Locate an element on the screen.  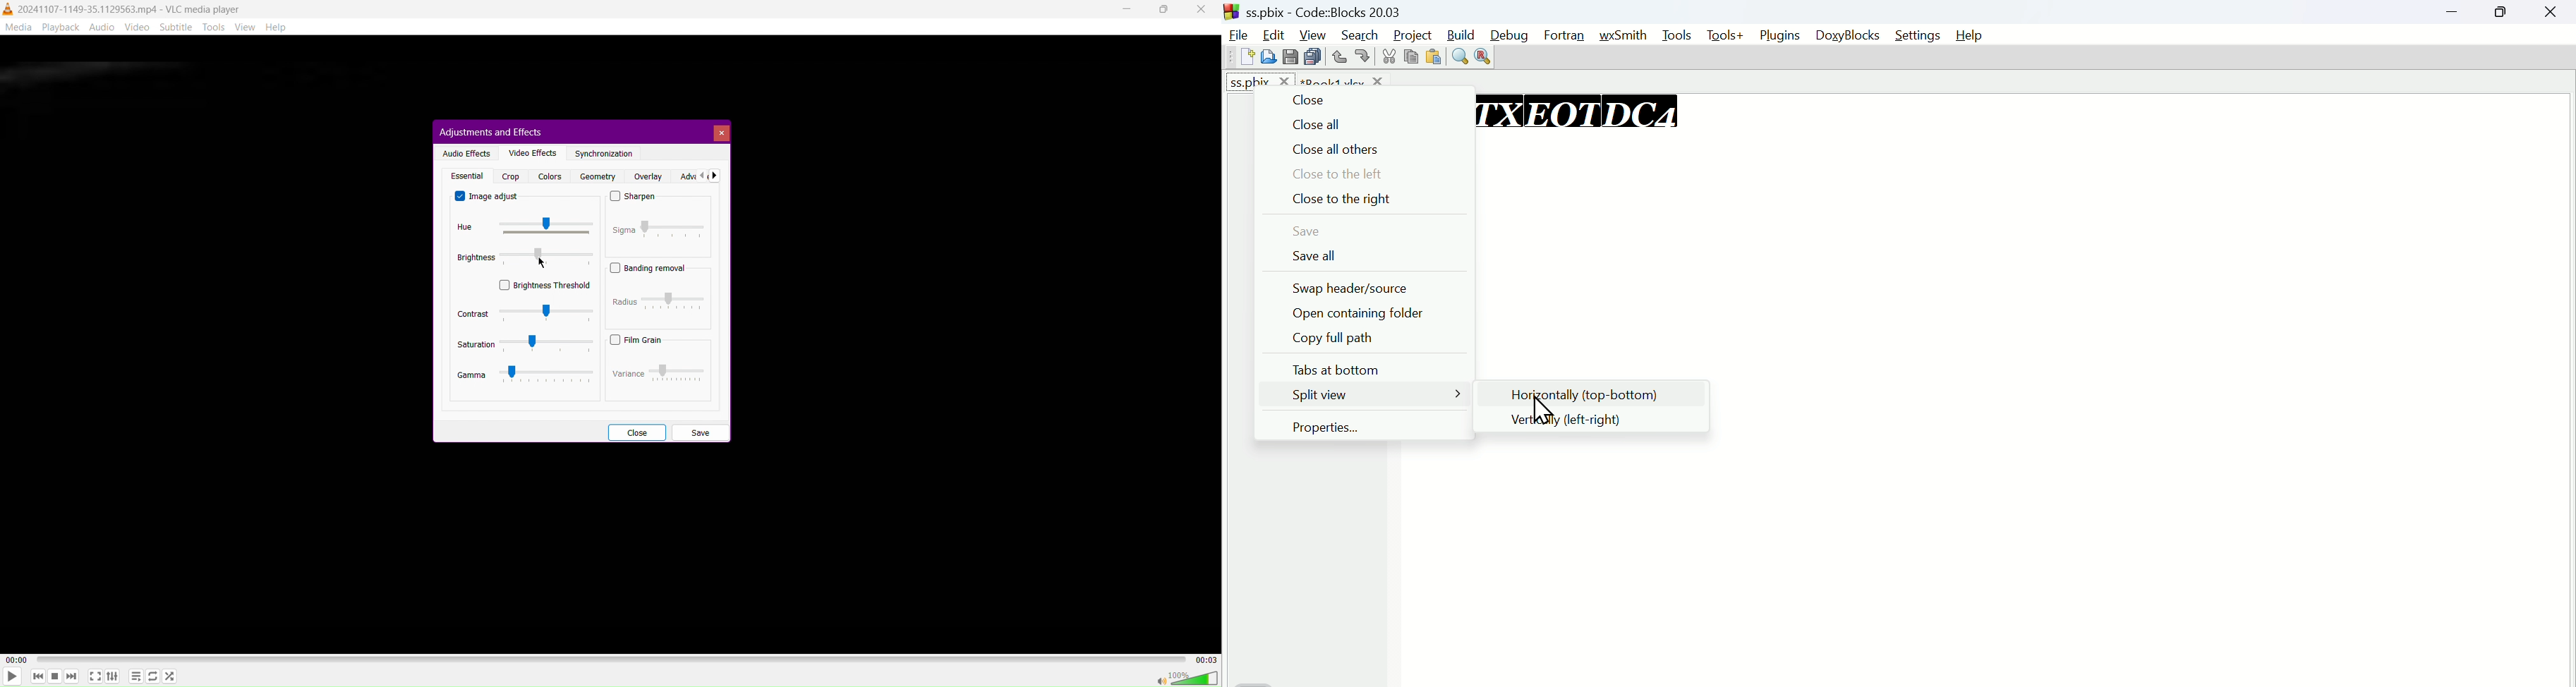
Variance is located at coordinates (657, 371).